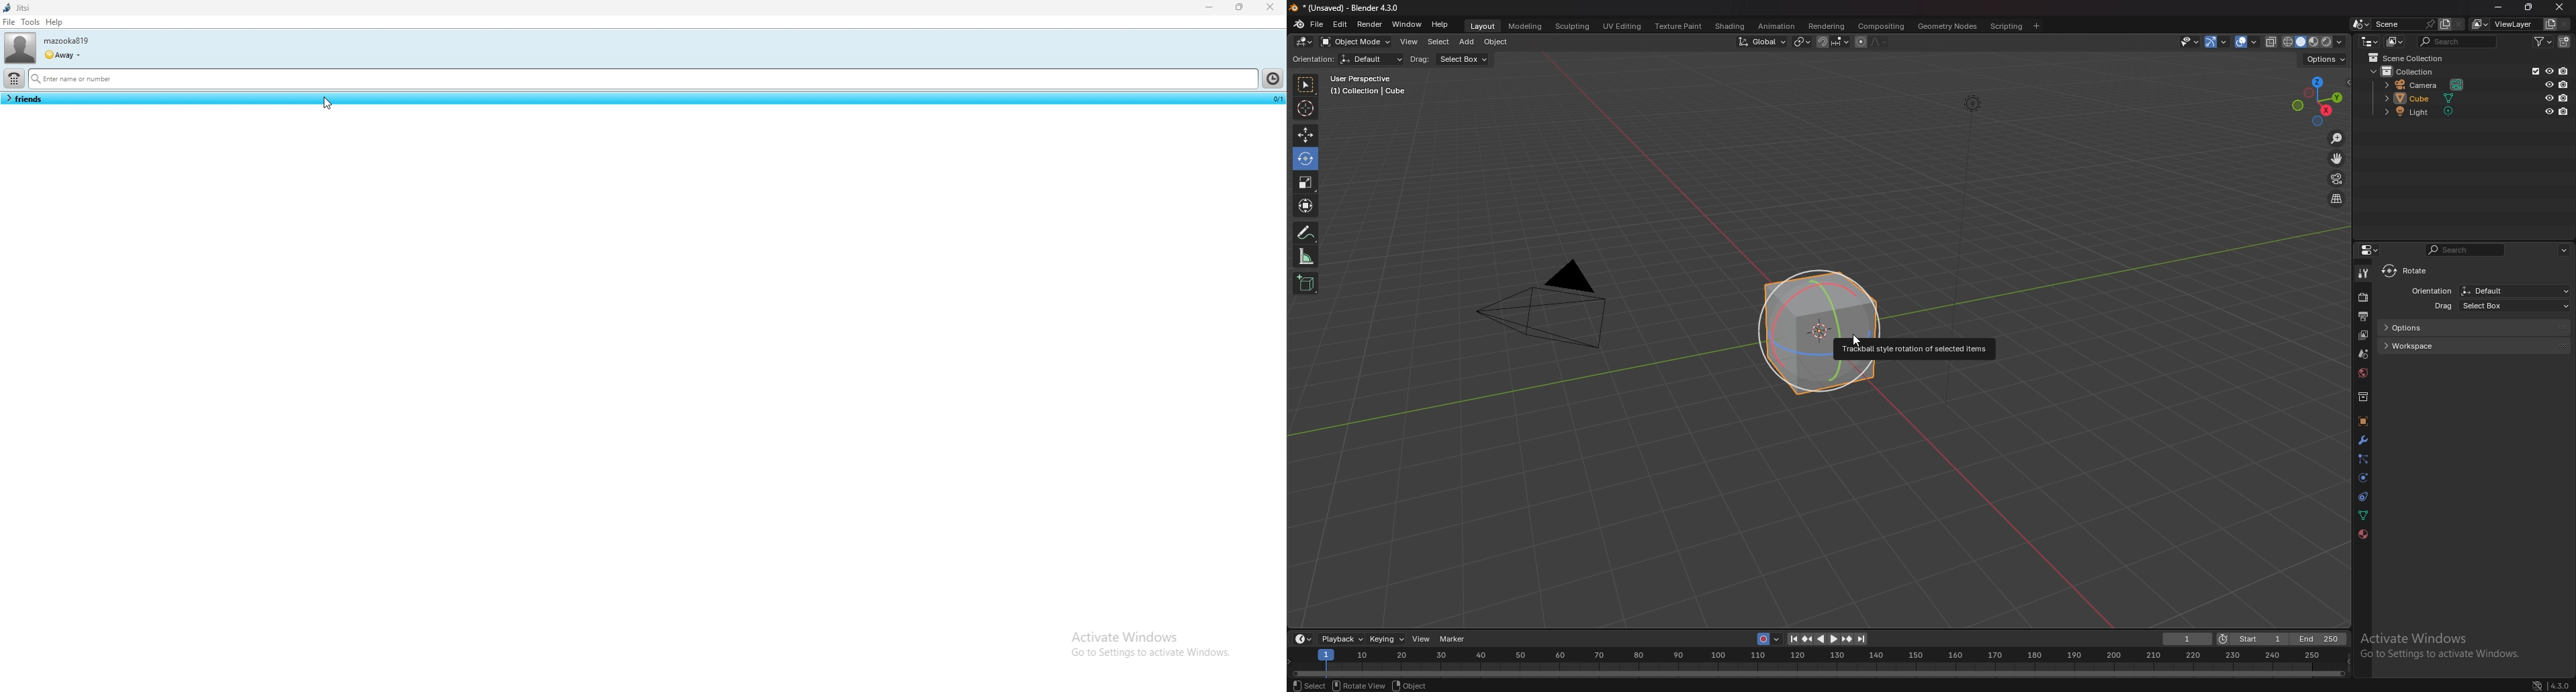 The image size is (2576, 700). What do you see at coordinates (2337, 158) in the screenshot?
I see `move` at bounding box center [2337, 158].